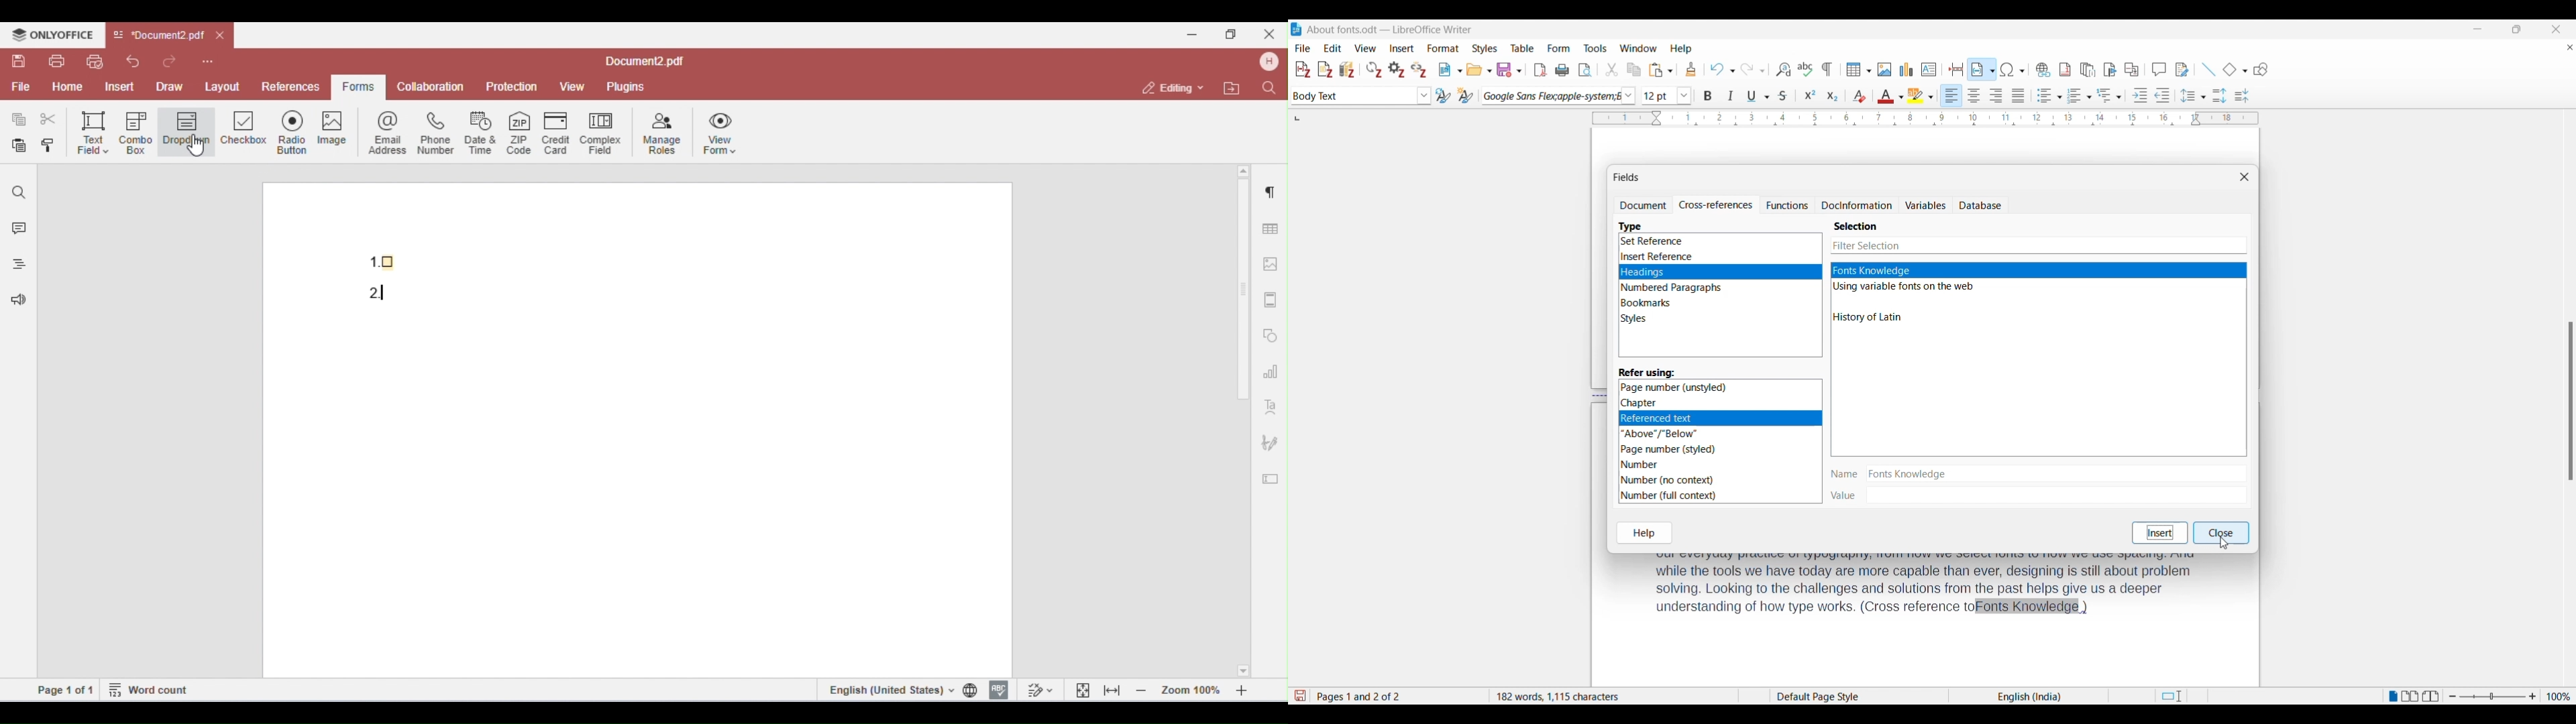 Image resolution: width=2576 pixels, height=728 pixels. What do you see at coordinates (2516, 29) in the screenshot?
I see `Show interface in a smaller tab` at bounding box center [2516, 29].